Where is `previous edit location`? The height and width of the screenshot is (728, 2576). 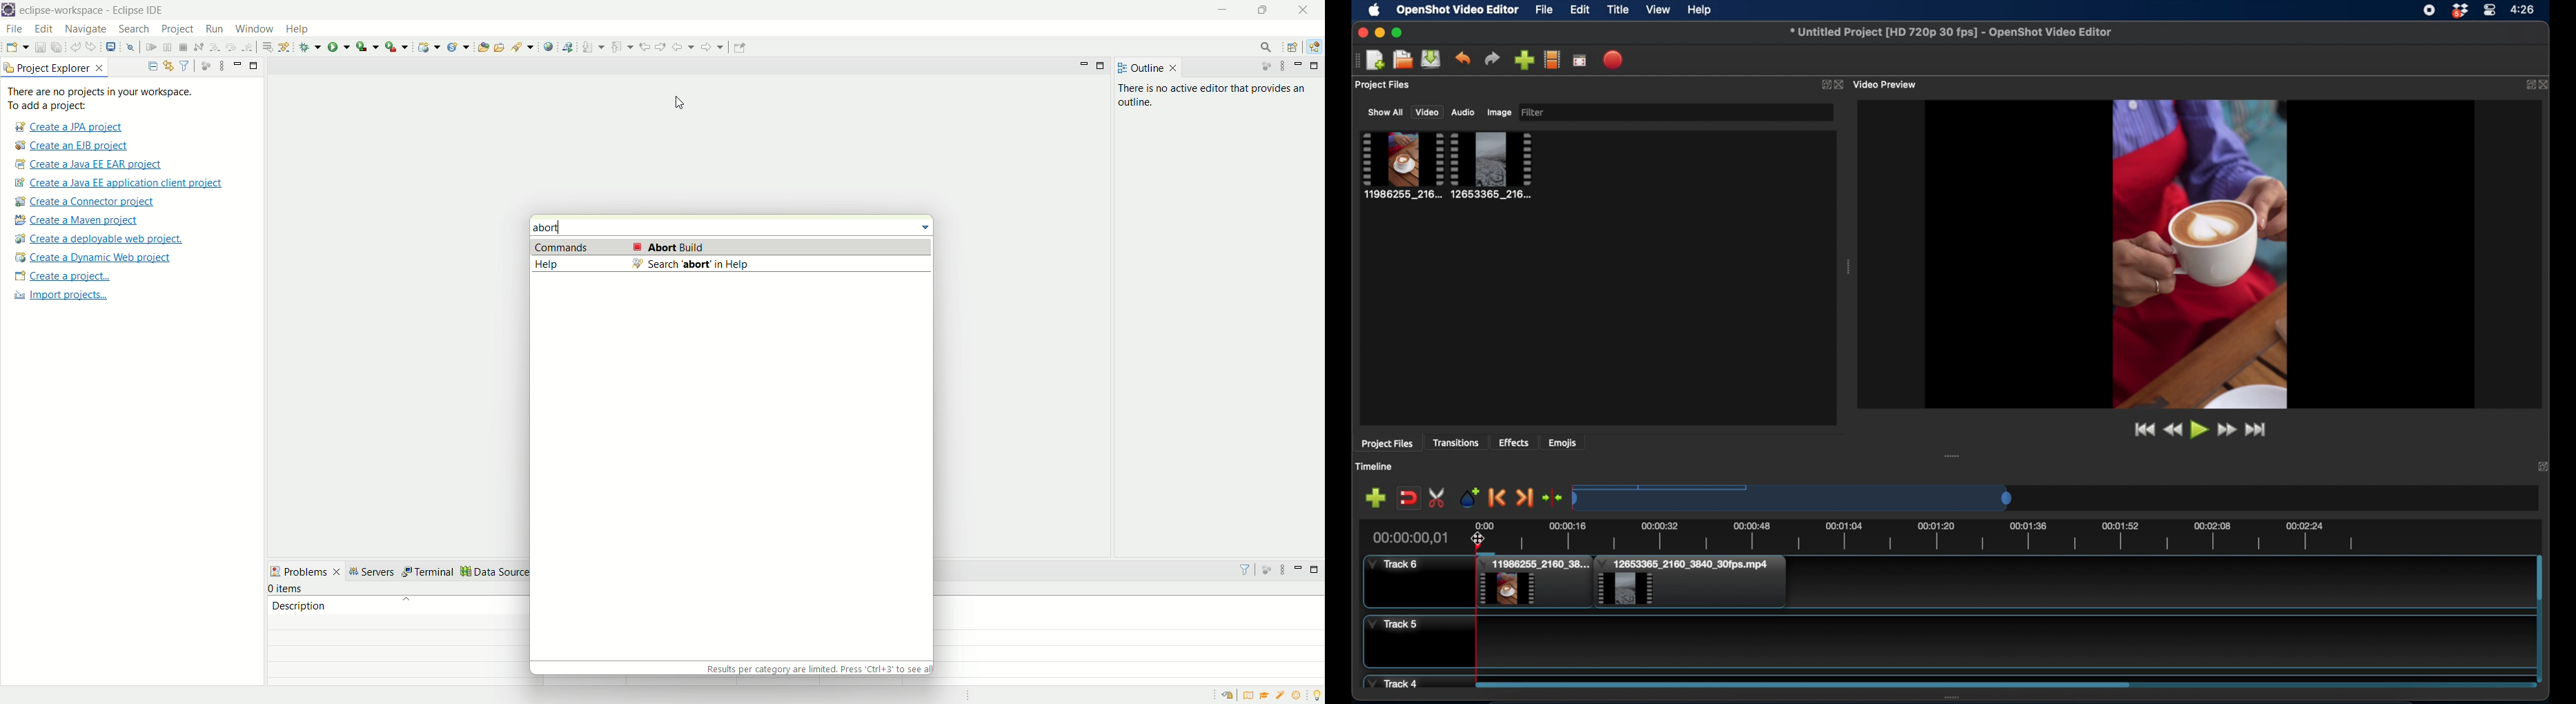
previous edit location is located at coordinates (642, 47).